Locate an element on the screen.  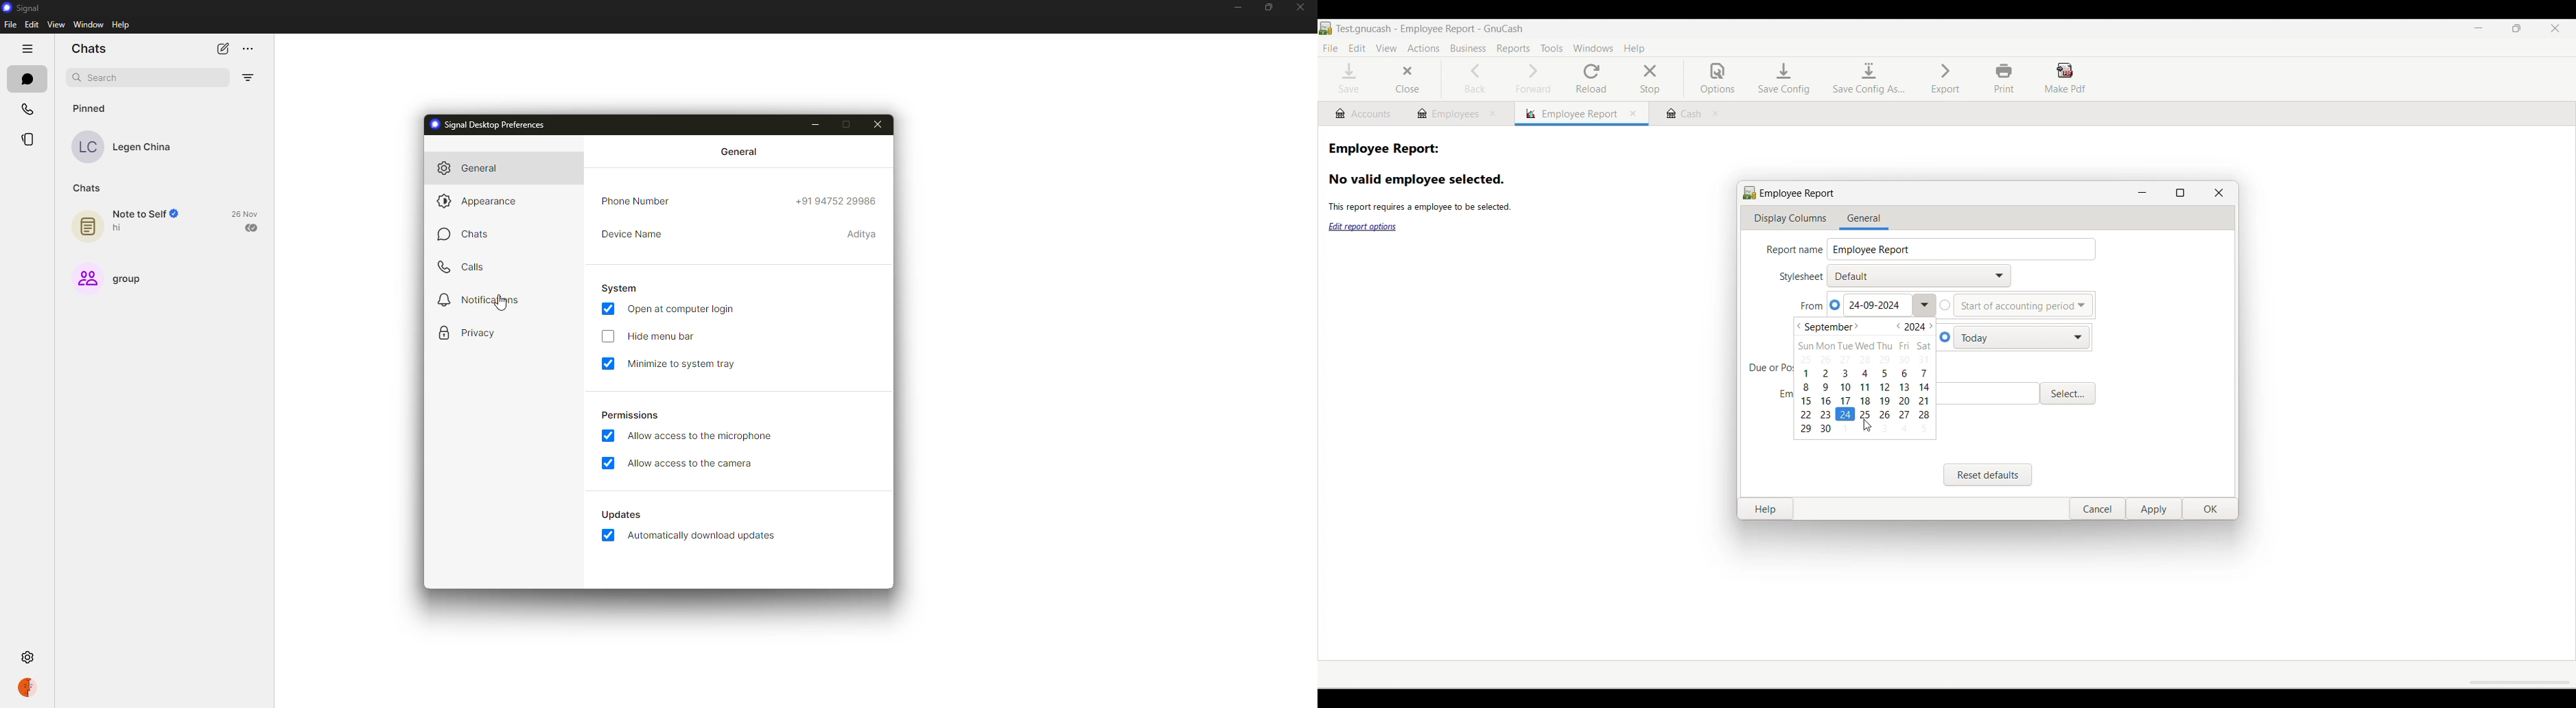
signal desktop preferences is located at coordinates (487, 124).